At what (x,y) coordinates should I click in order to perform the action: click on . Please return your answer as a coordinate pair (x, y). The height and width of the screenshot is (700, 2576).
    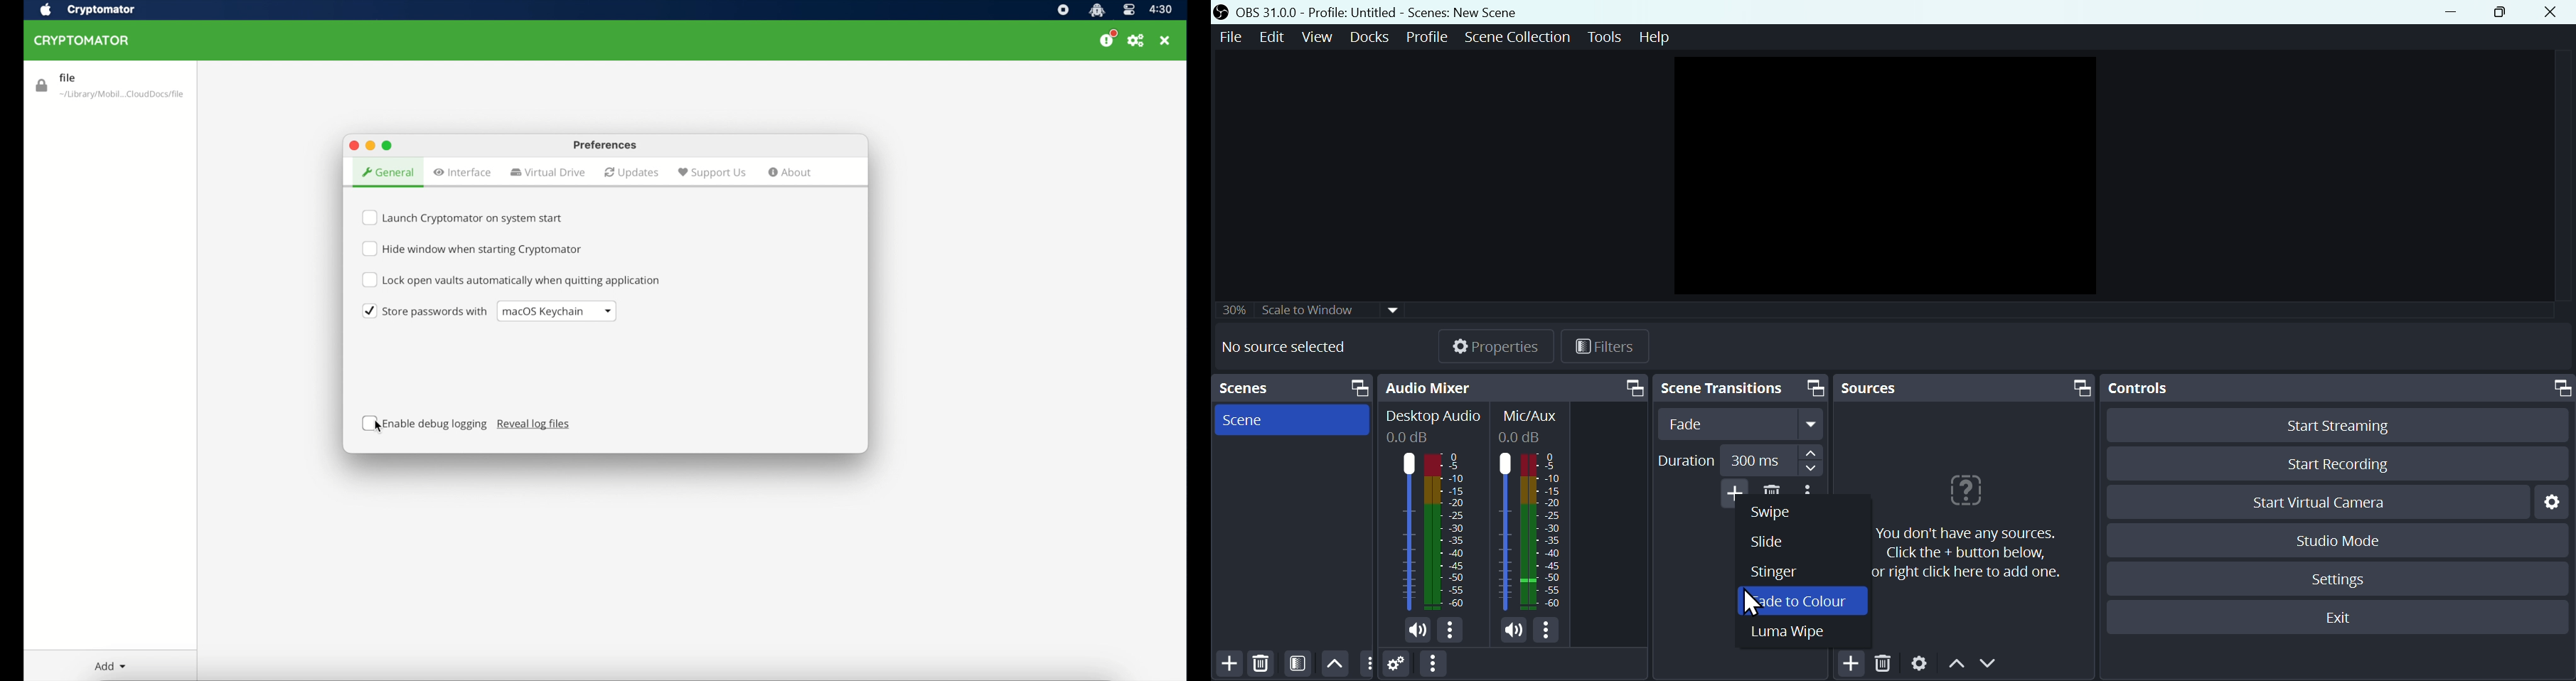
    Looking at the image, I should click on (1603, 35).